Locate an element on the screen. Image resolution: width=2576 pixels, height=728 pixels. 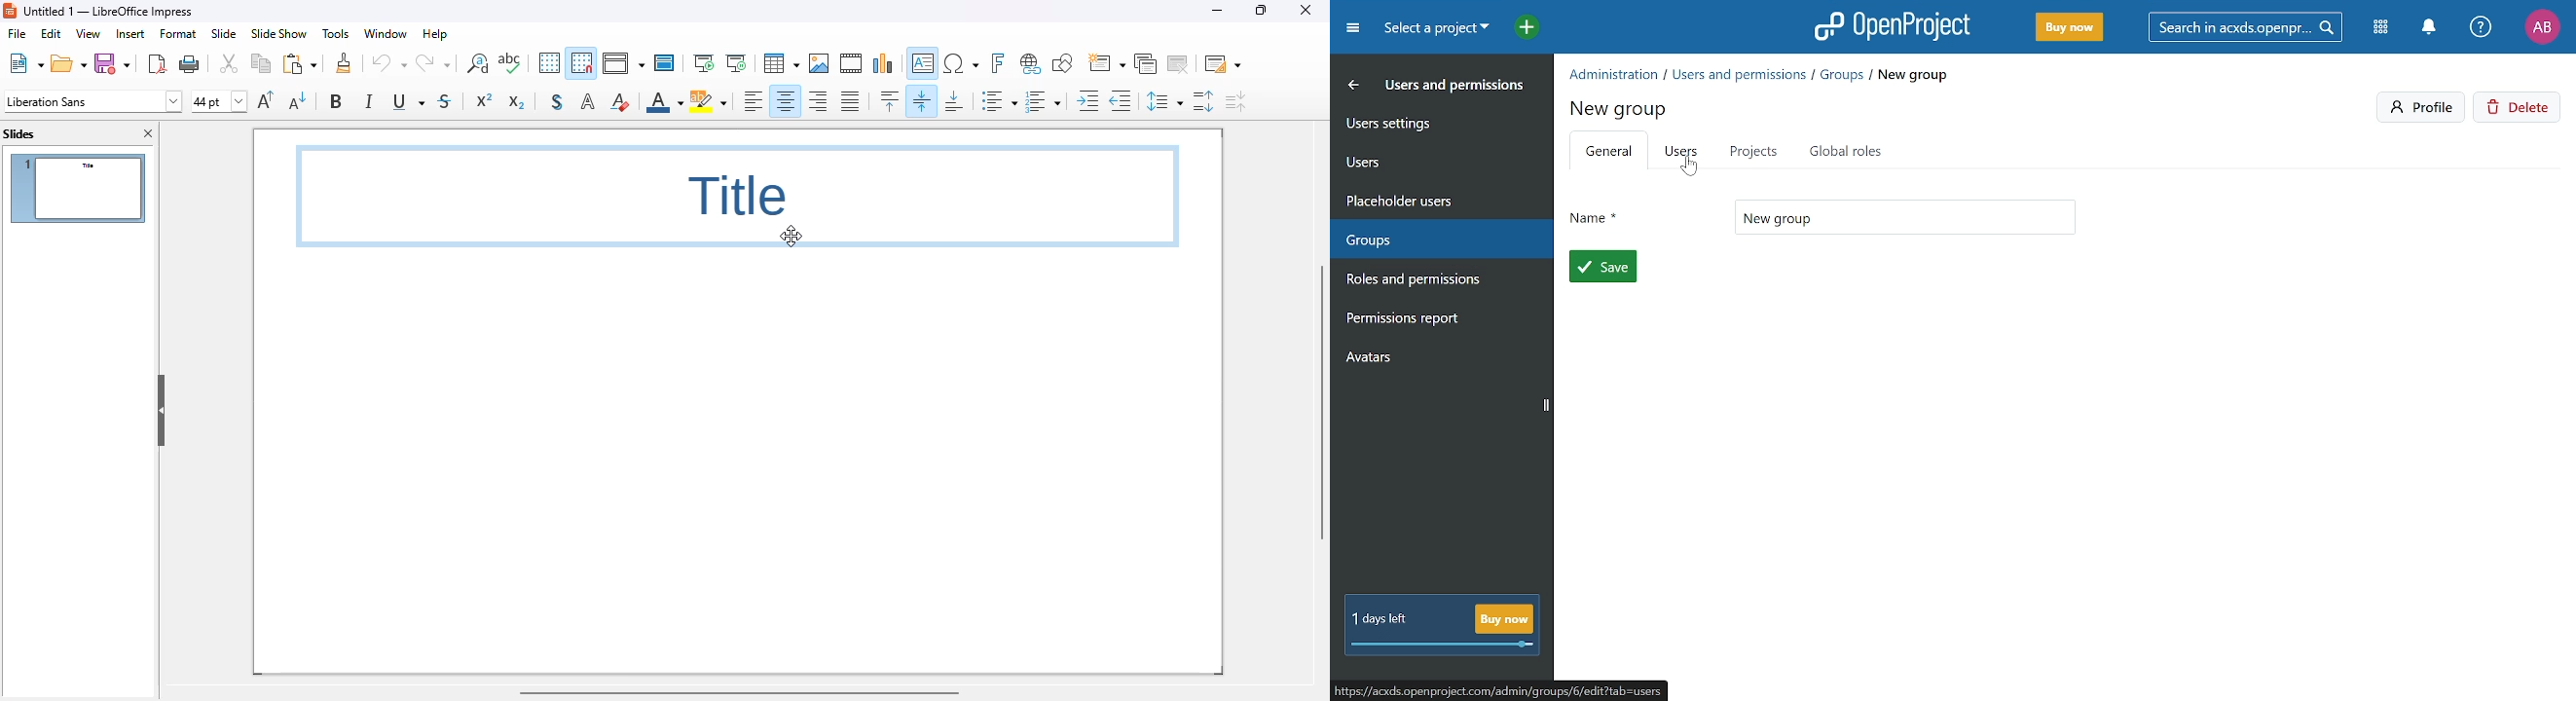
align right is located at coordinates (817, 102).